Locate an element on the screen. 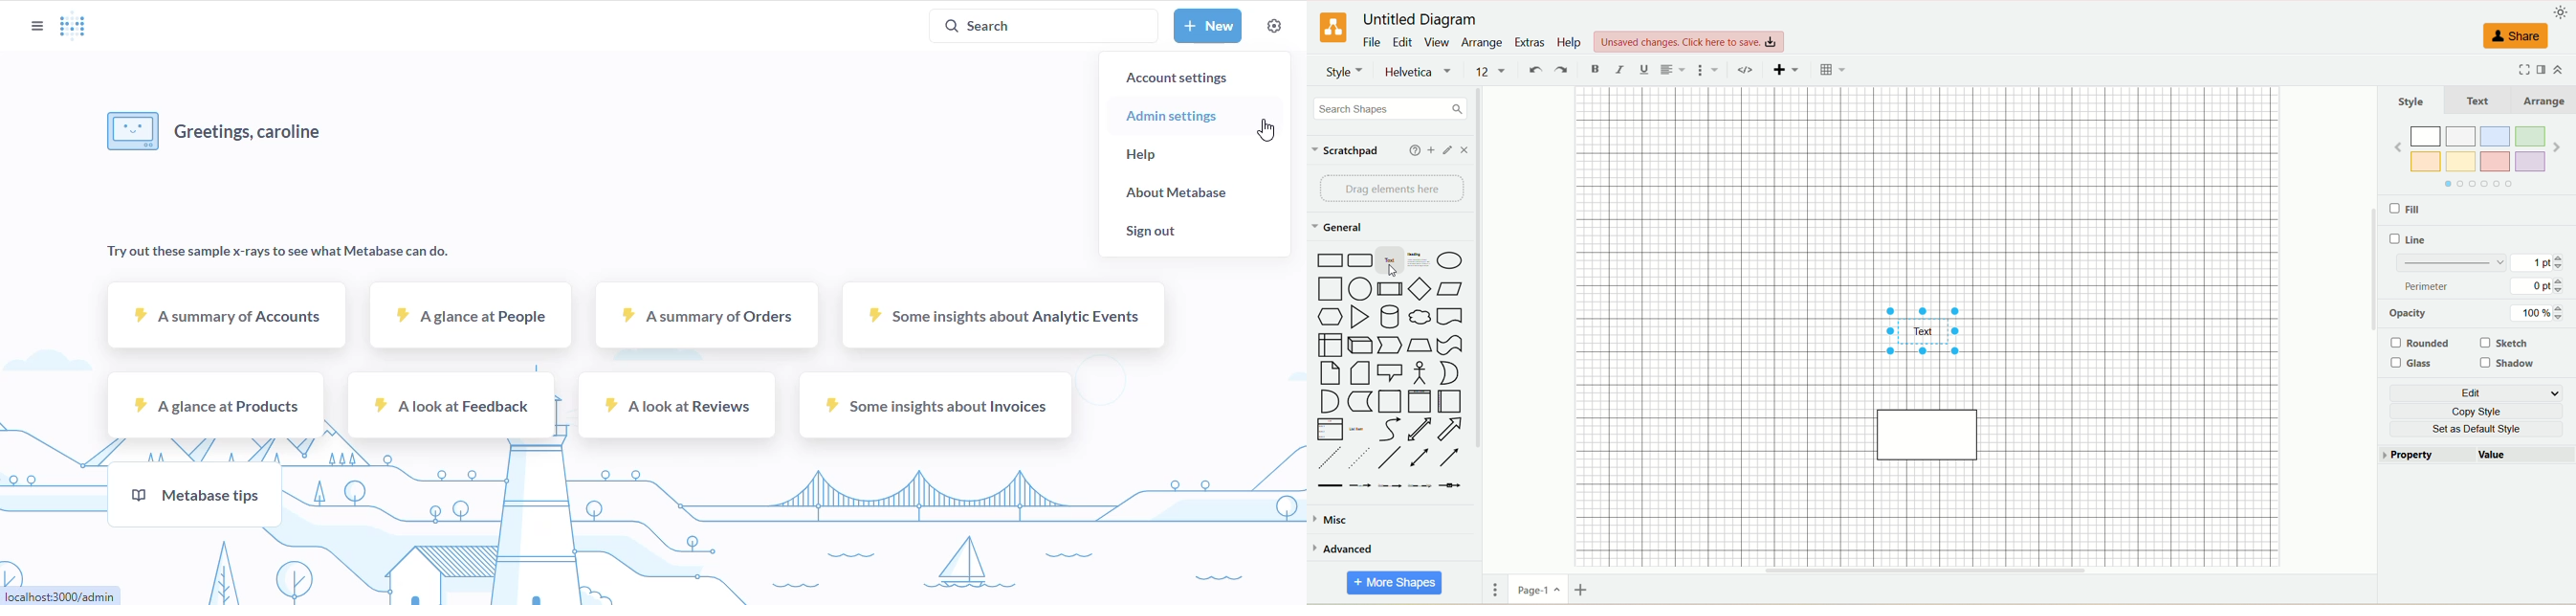 This screenshot has width=2576, height=616. triangle is located at coordinates (1362, 317).